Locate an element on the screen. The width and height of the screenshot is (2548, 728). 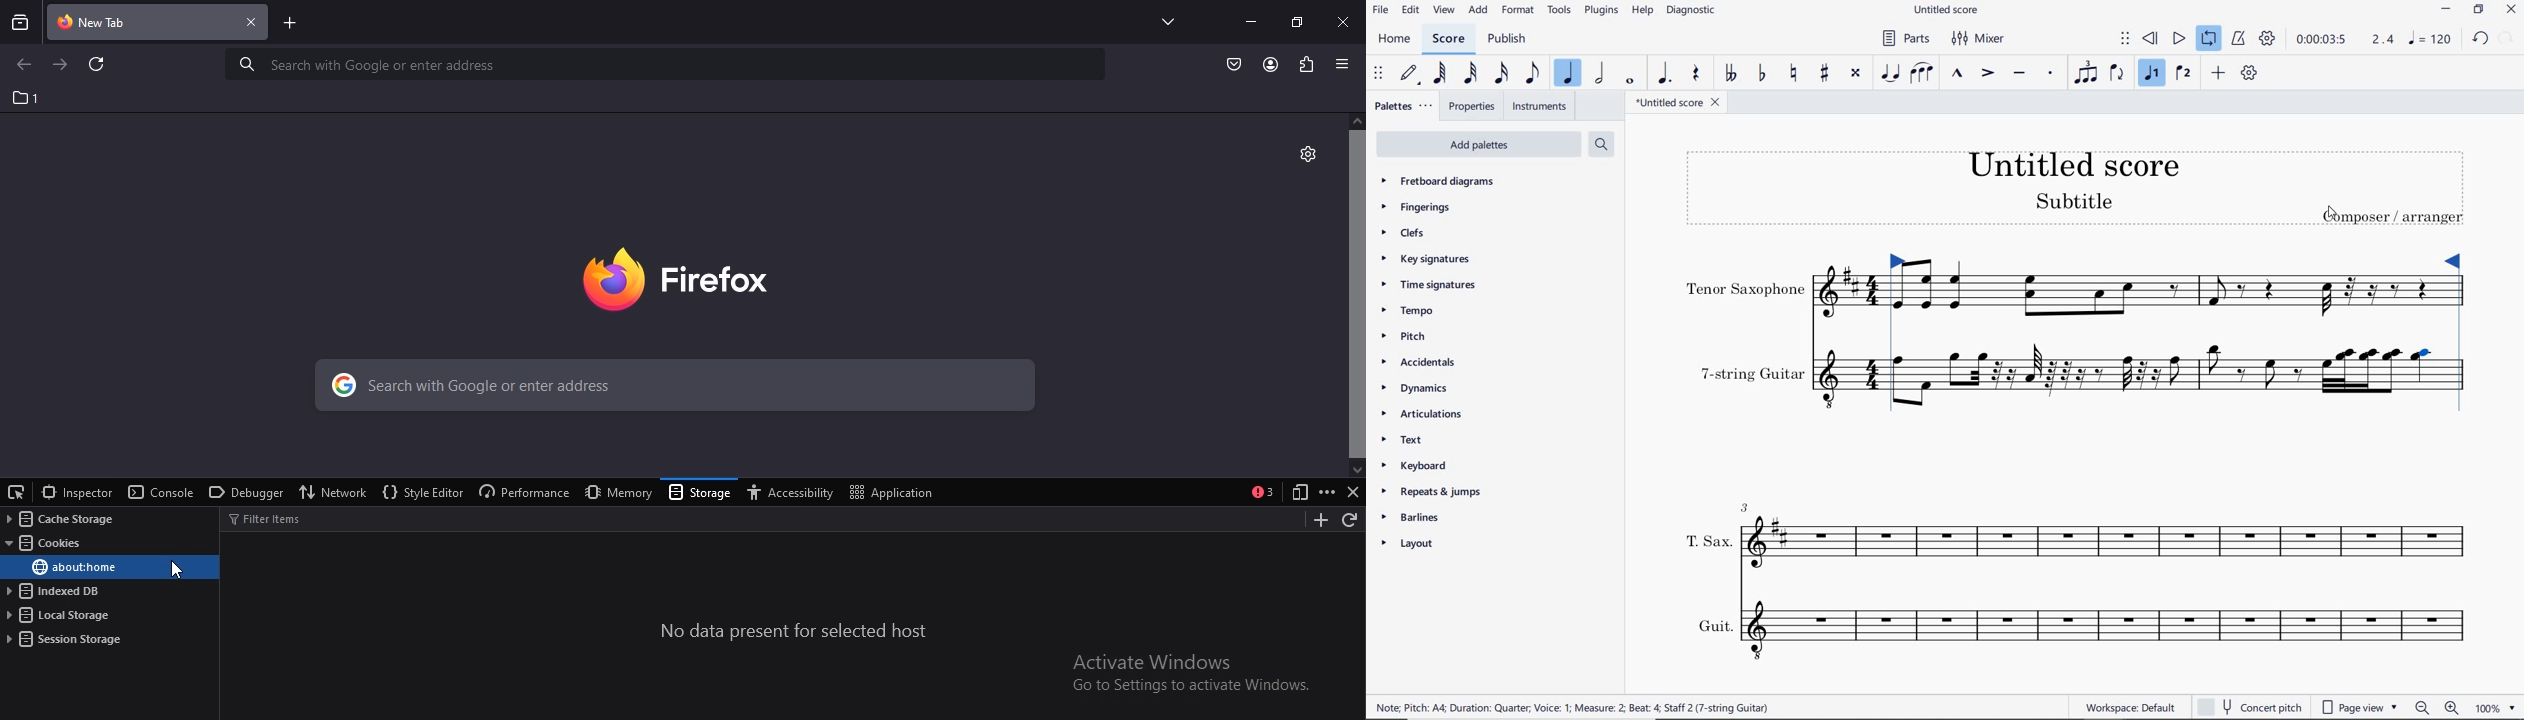
PALETTES is located at coordinates (1403, 105).